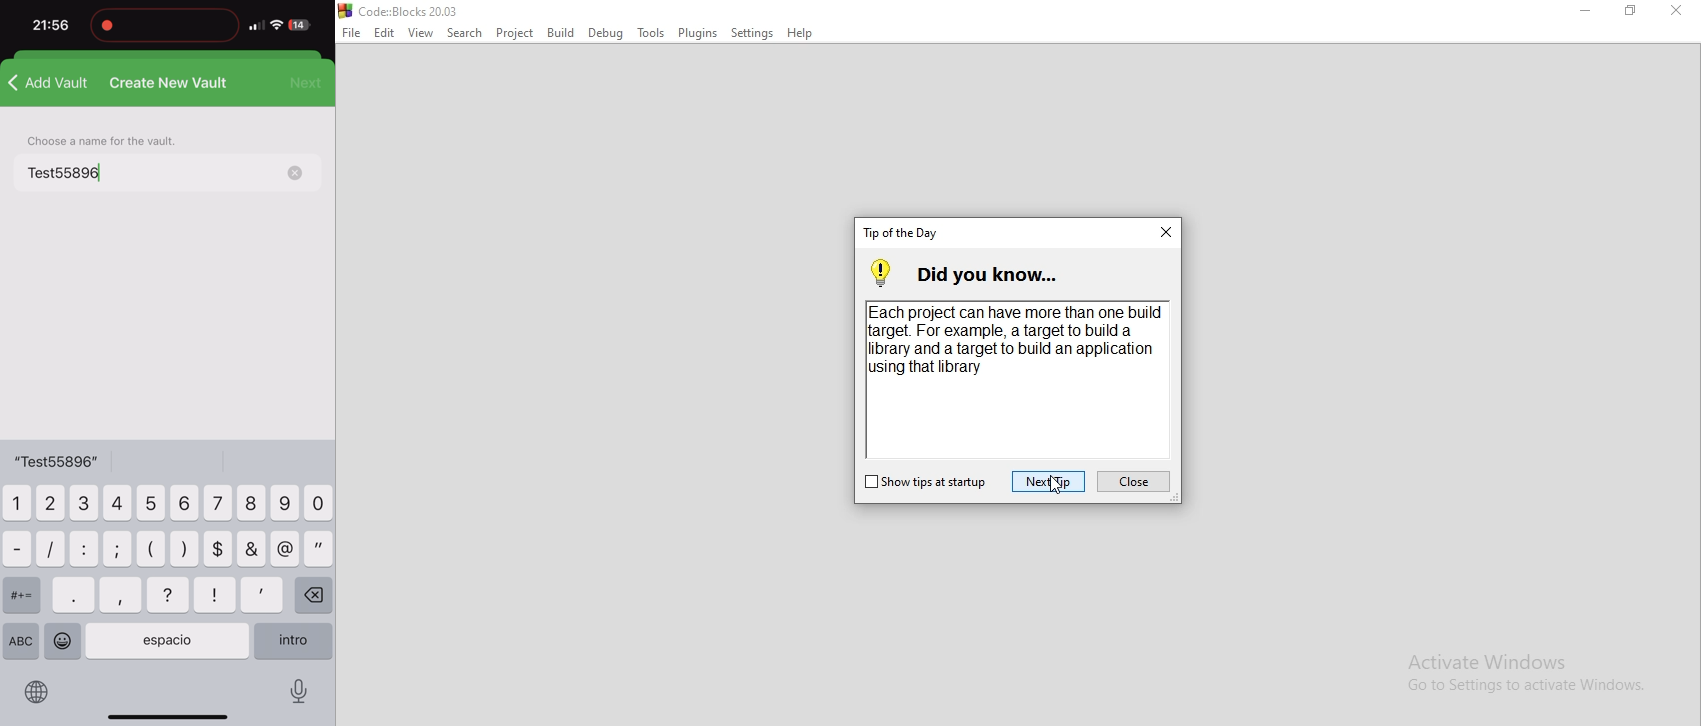  Describe the element at coordinates (299, 26) in the screenshot. I see `battery` at that location.